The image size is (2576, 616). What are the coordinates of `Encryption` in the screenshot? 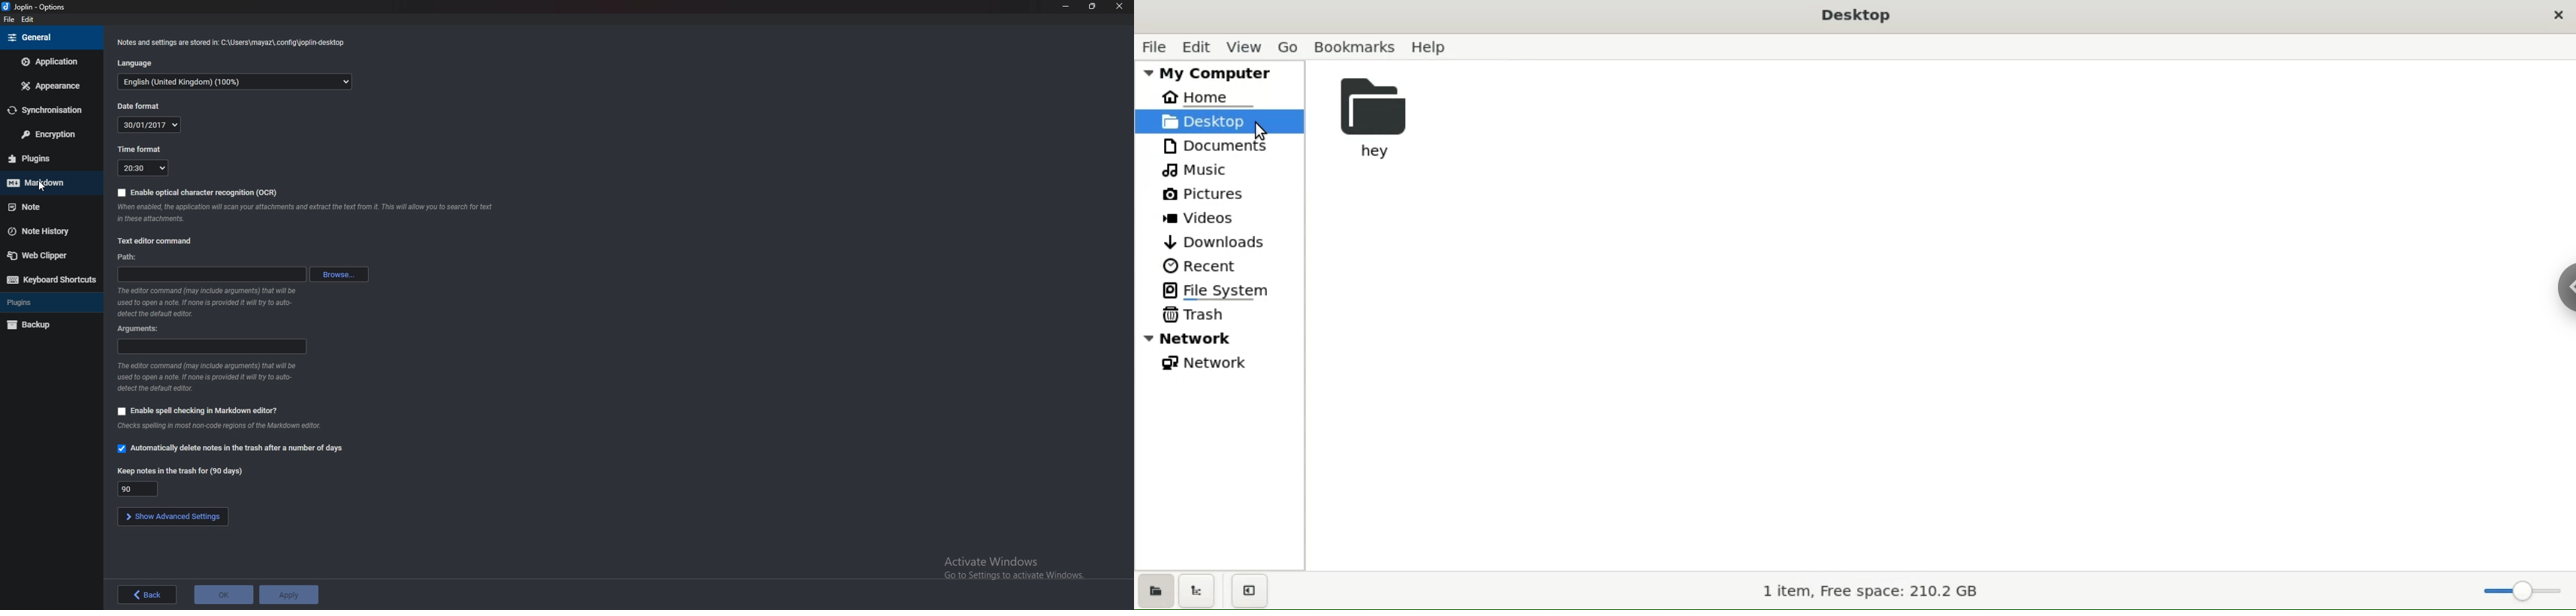 It's located at (49, 134).